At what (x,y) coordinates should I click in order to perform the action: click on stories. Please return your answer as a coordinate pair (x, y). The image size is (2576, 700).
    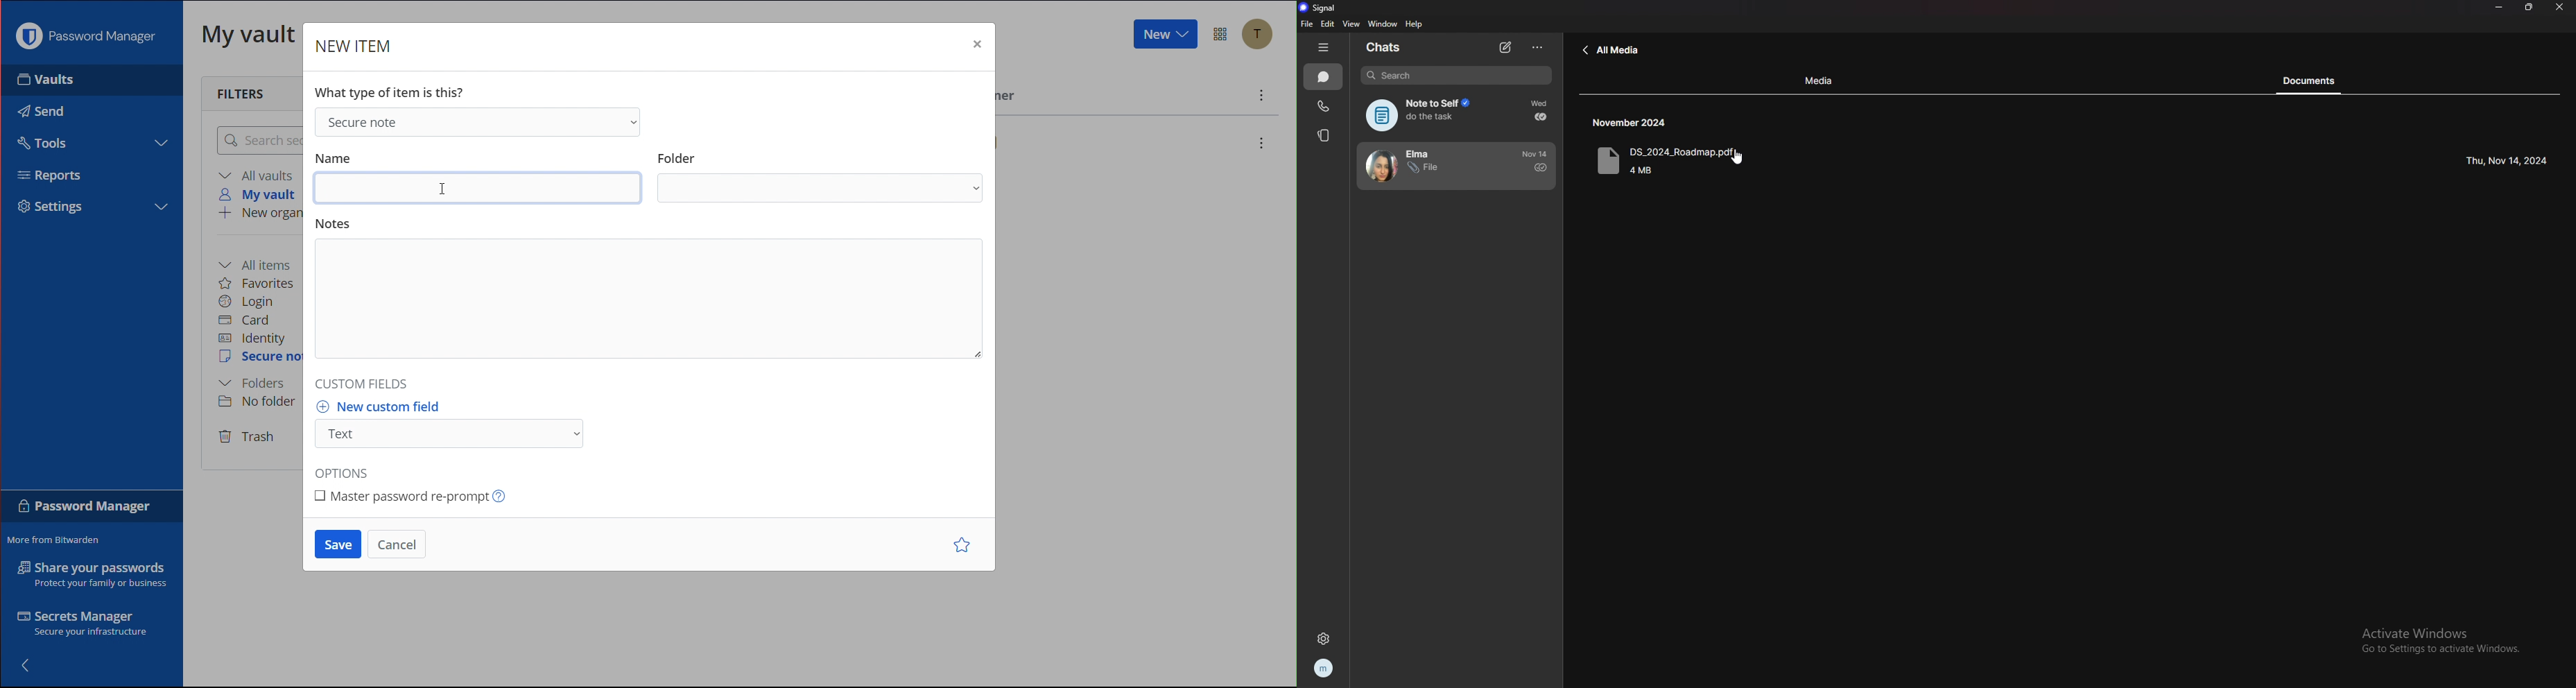
    Looking at the image, I should click on (1325, 135).